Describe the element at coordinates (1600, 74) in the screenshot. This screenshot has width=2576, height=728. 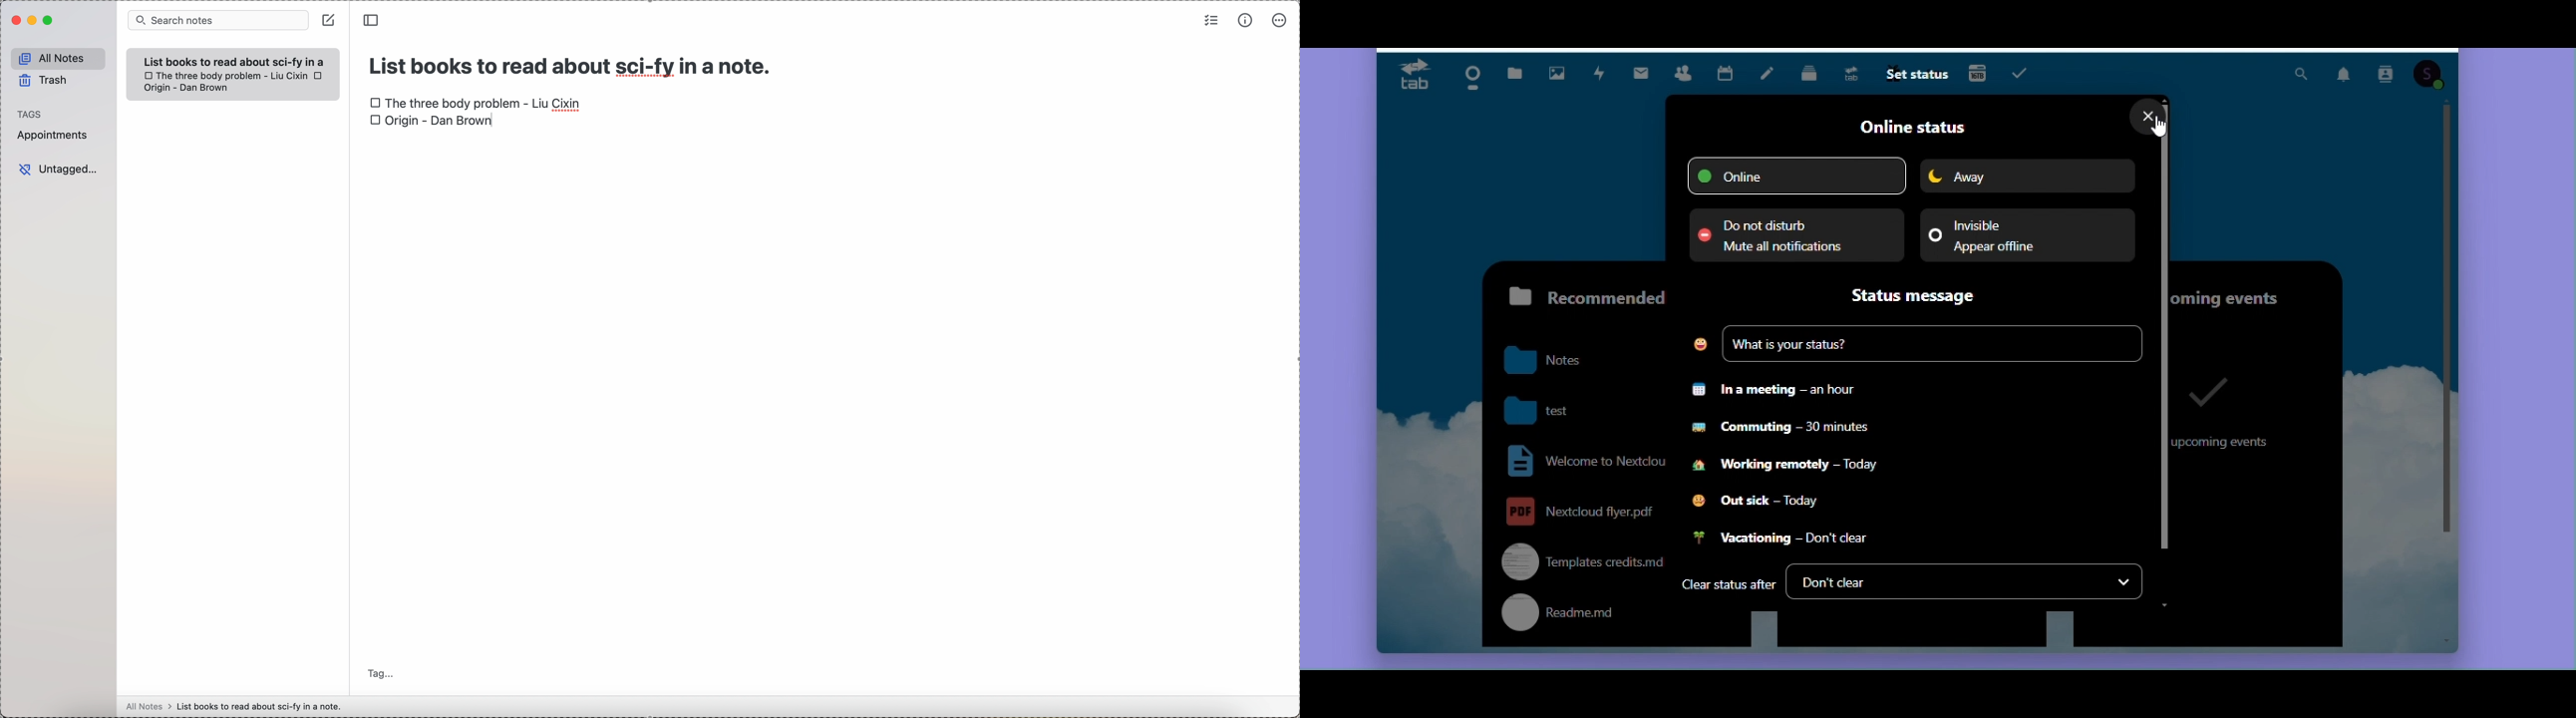
I see `Activity` at that location.